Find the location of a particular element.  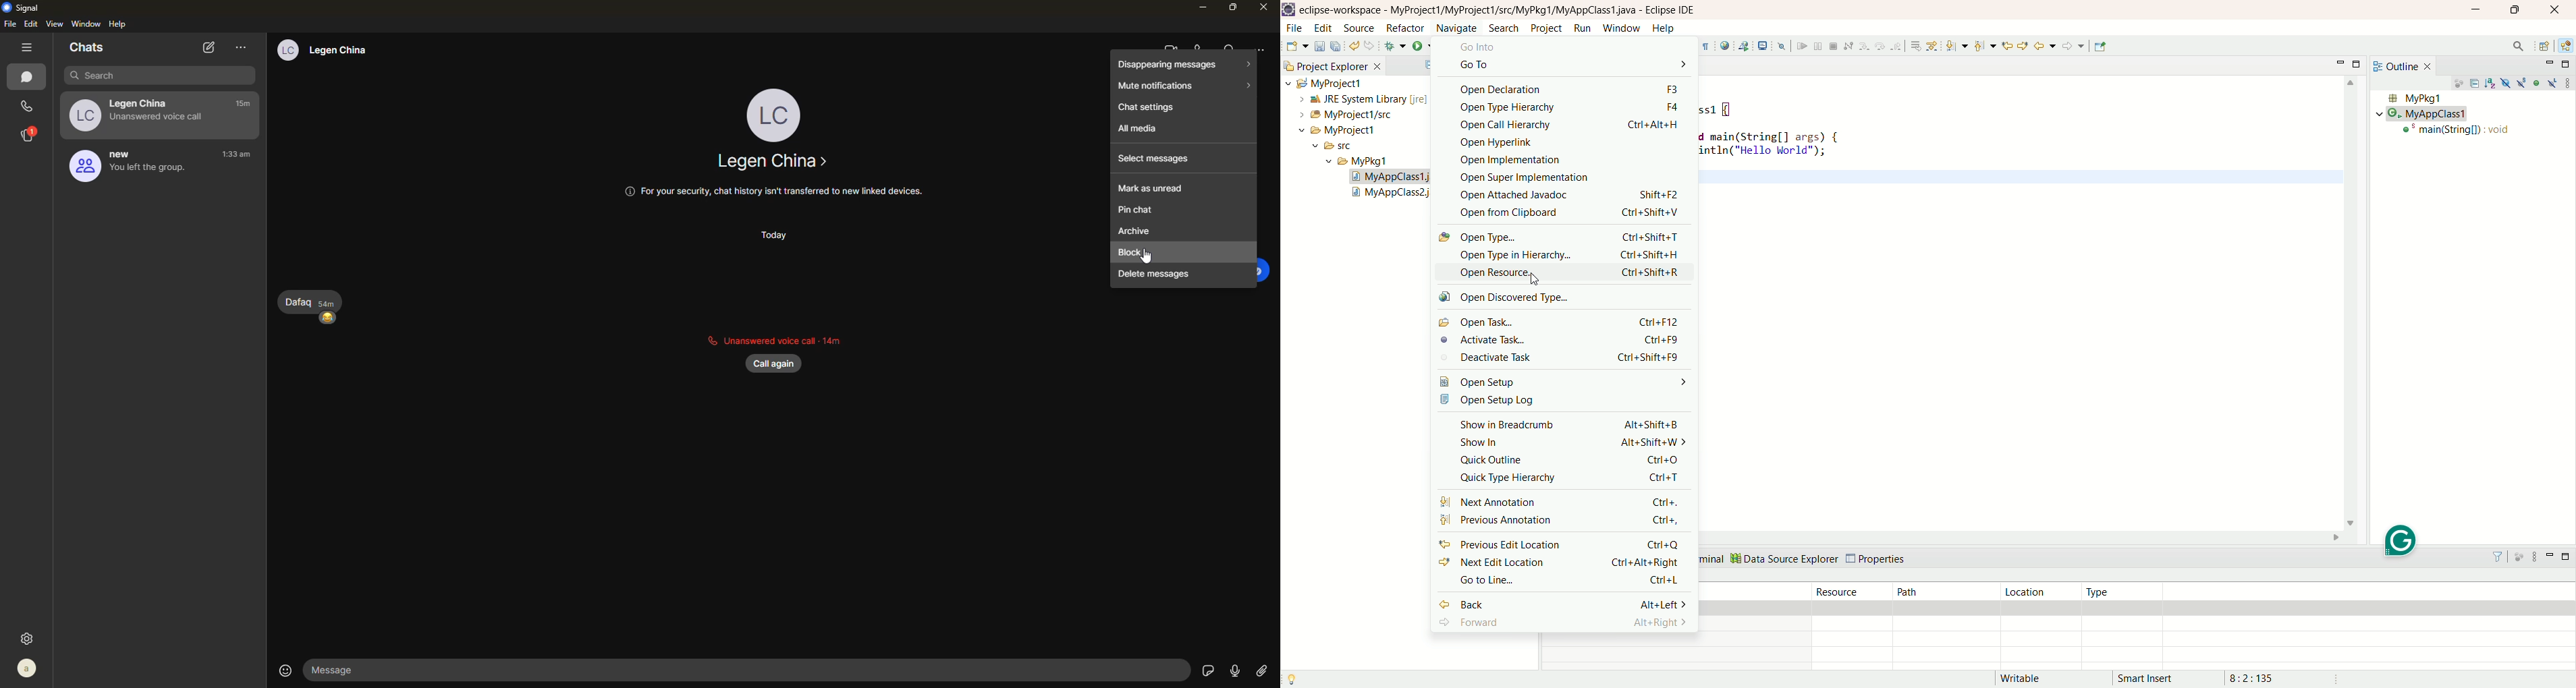

all media is located at coordinates (1137, 129).